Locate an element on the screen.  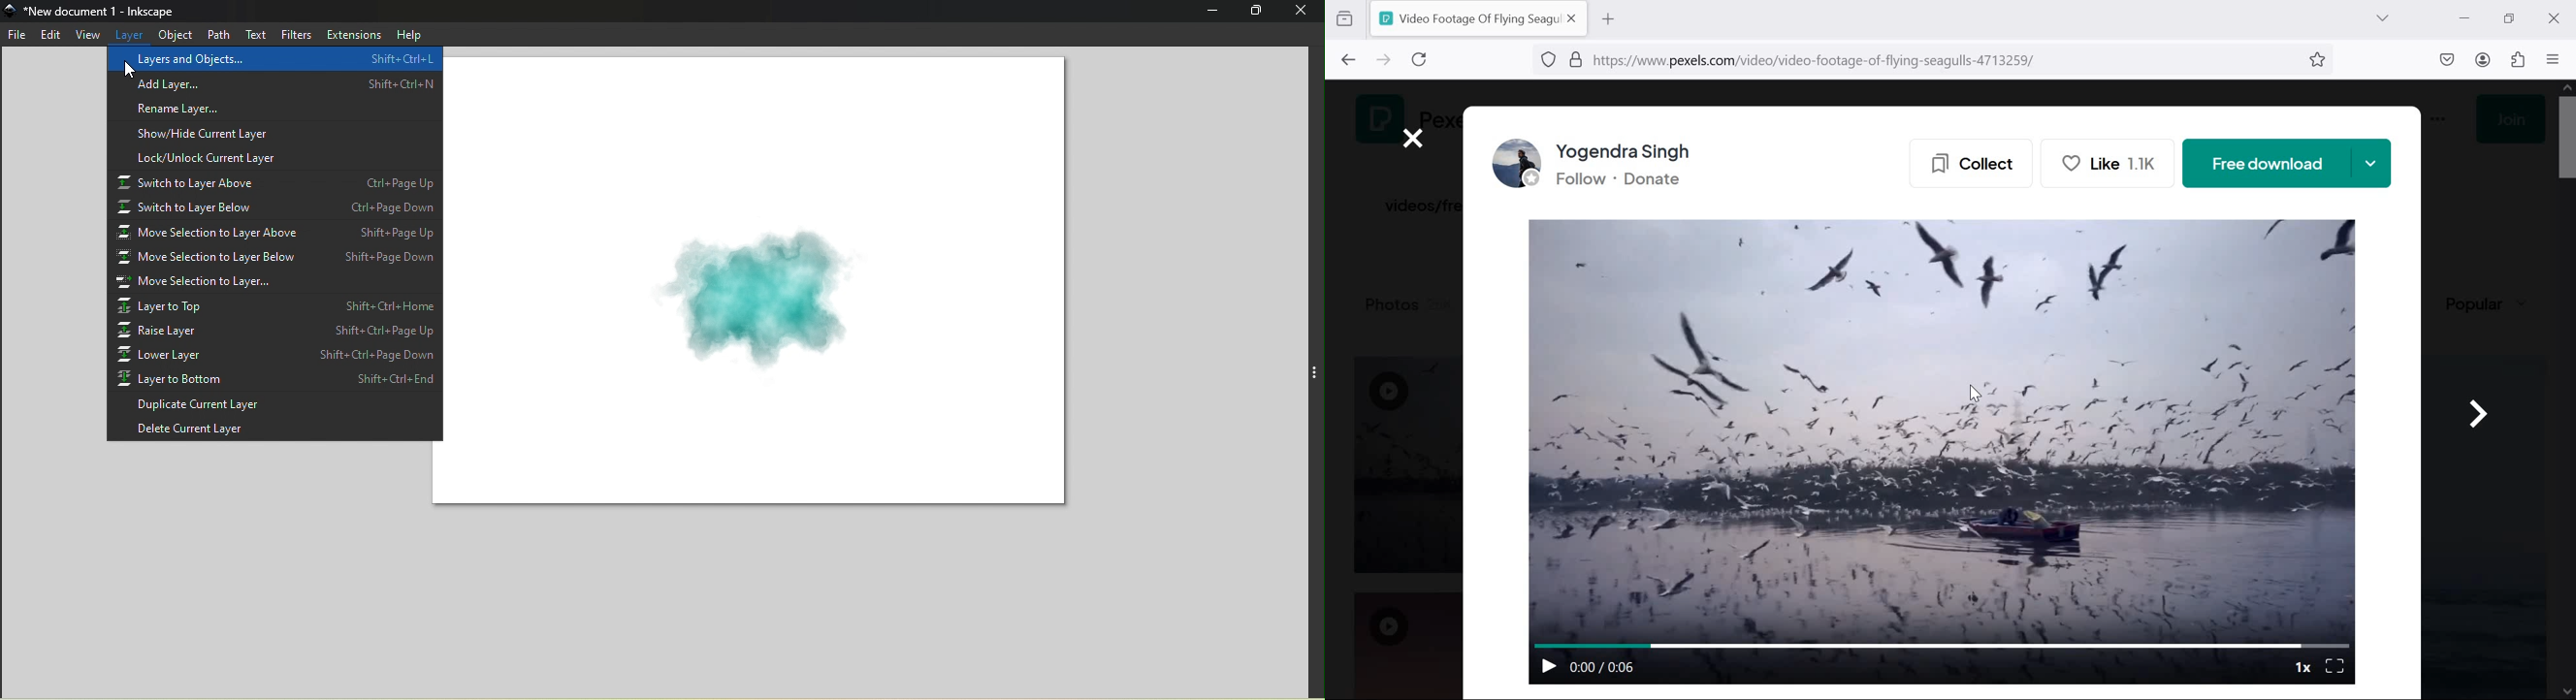
1x is located at coordinates (2302, 665).